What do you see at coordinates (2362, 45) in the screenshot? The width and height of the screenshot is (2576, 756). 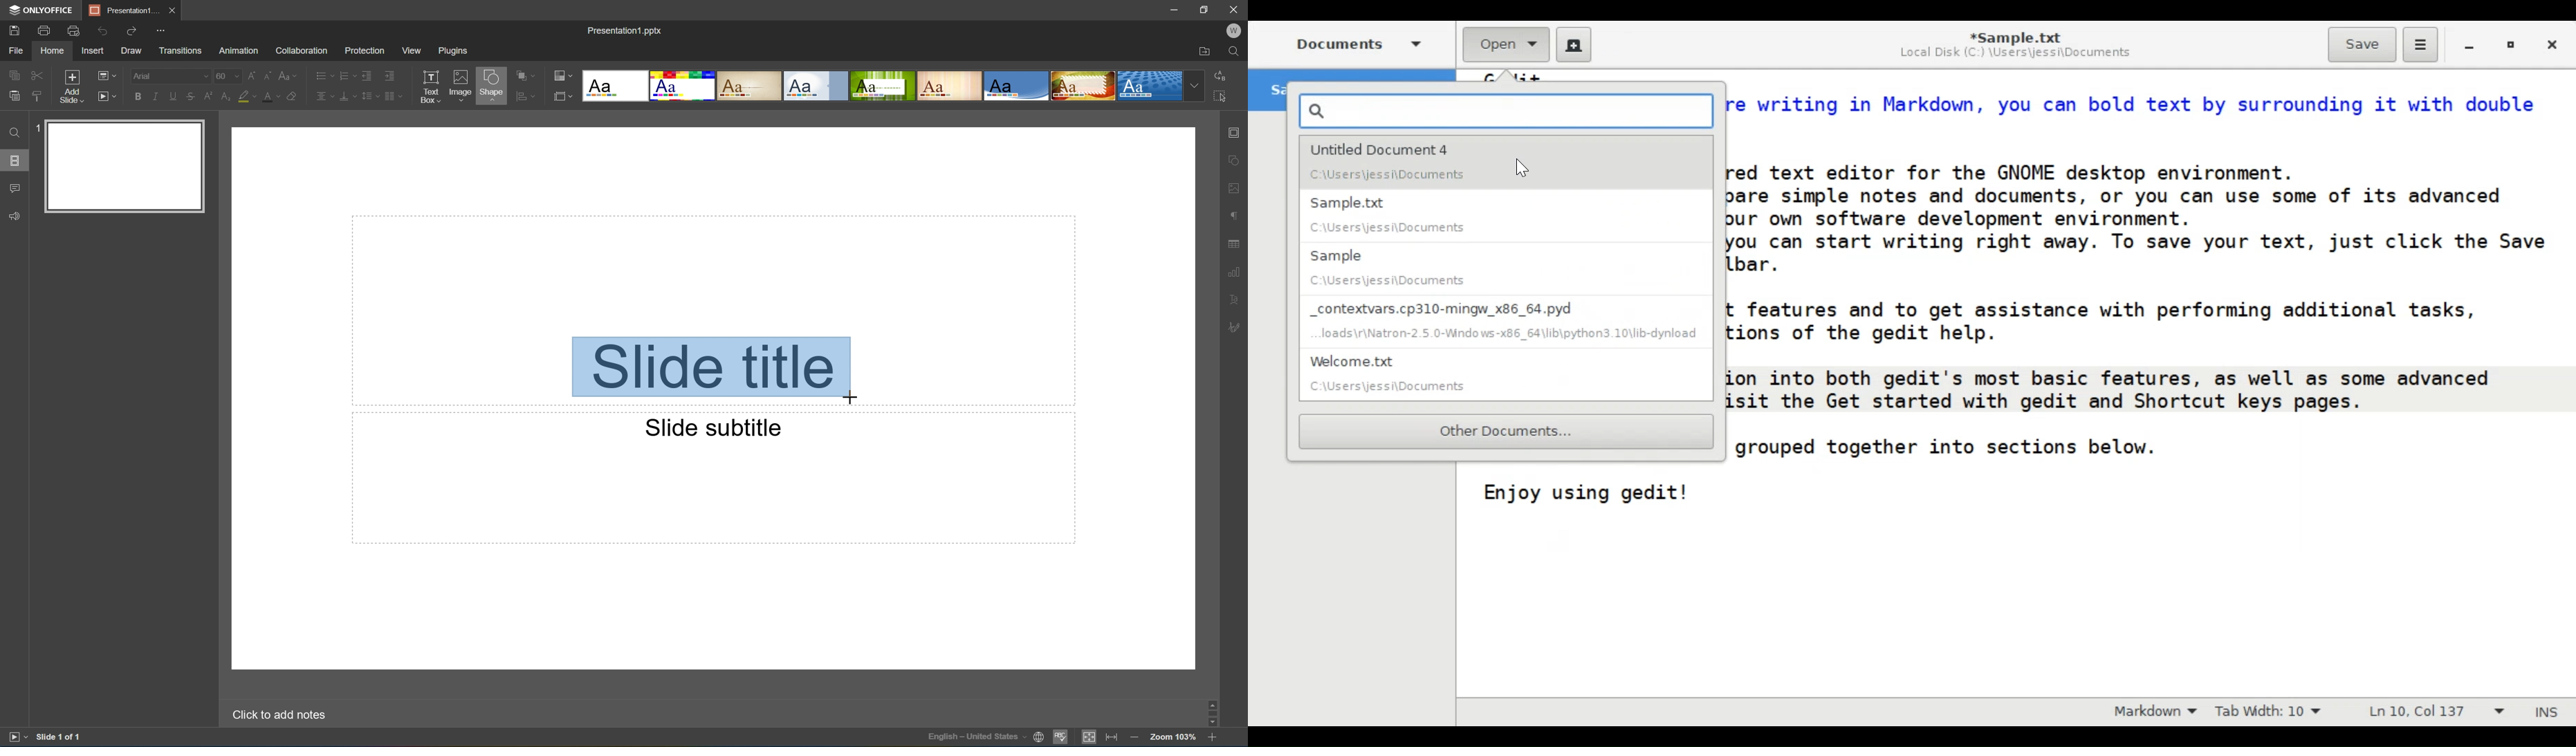 I see `Save` at bounding box center [2362, 45].